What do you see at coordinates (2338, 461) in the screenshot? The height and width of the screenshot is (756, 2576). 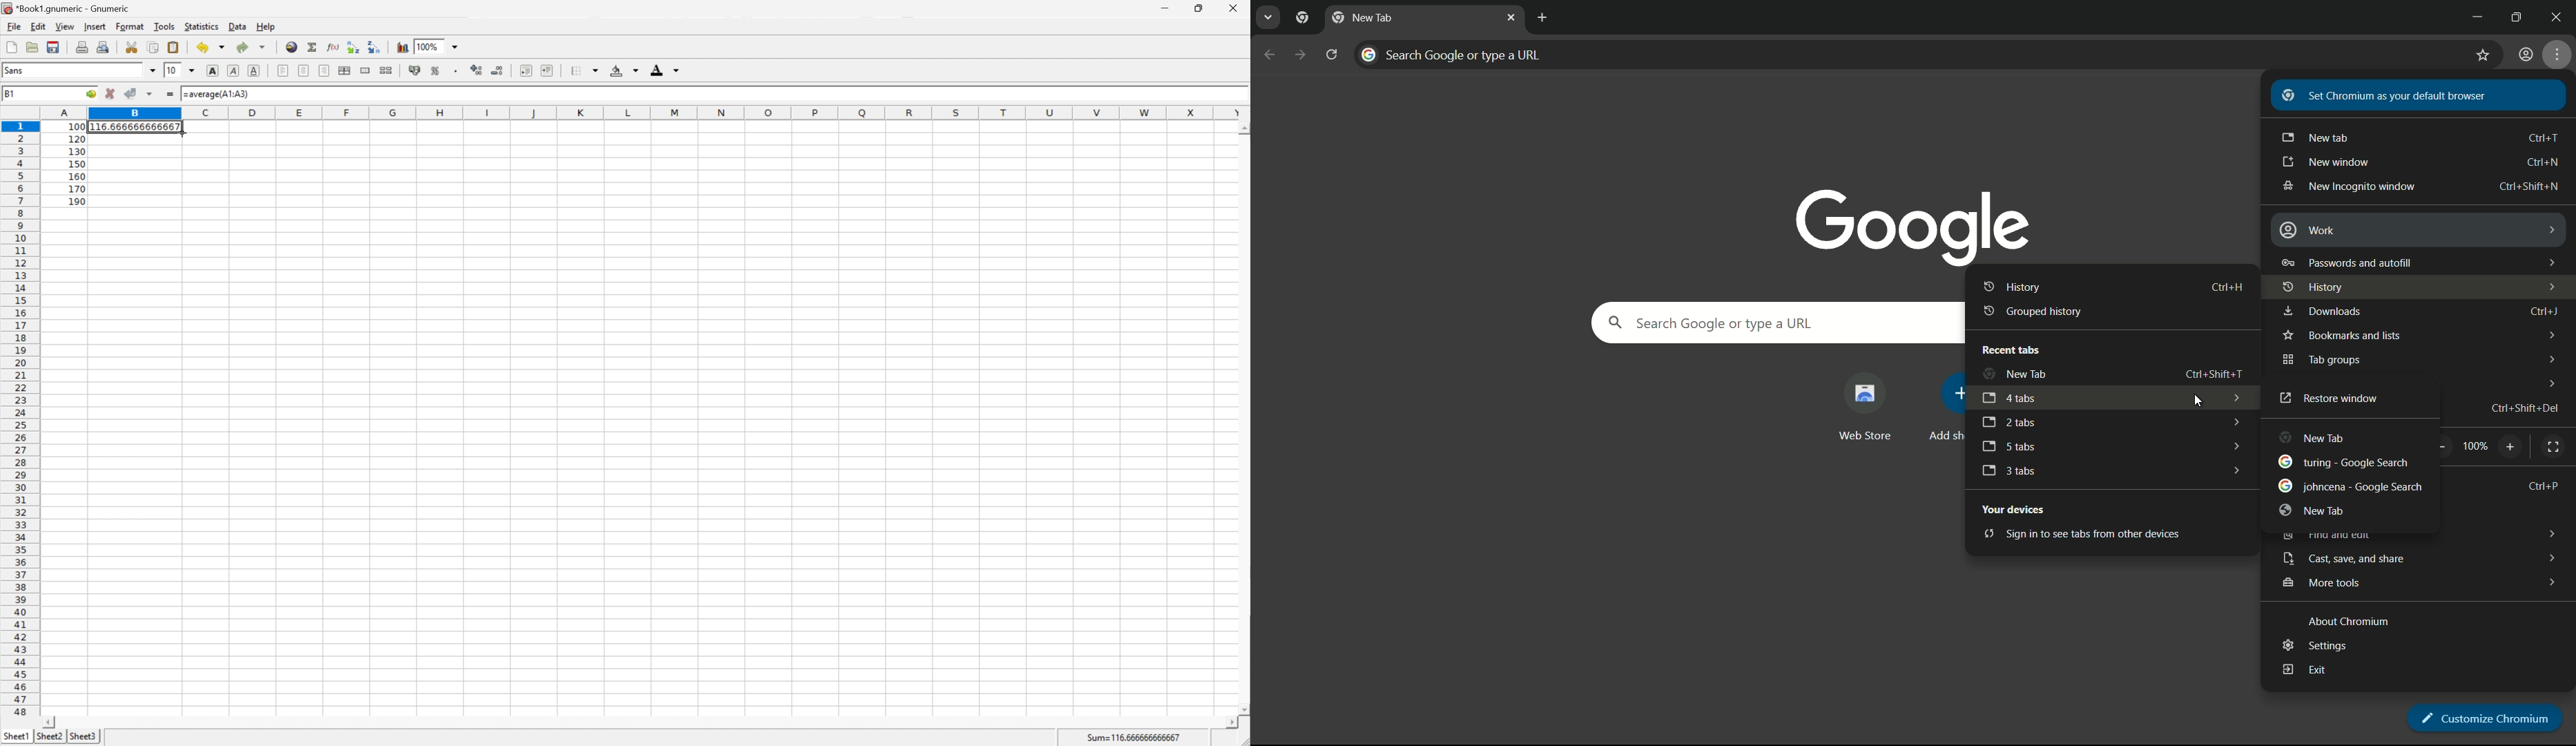 I see `turing search tab` at bounding box center [2338, 461].